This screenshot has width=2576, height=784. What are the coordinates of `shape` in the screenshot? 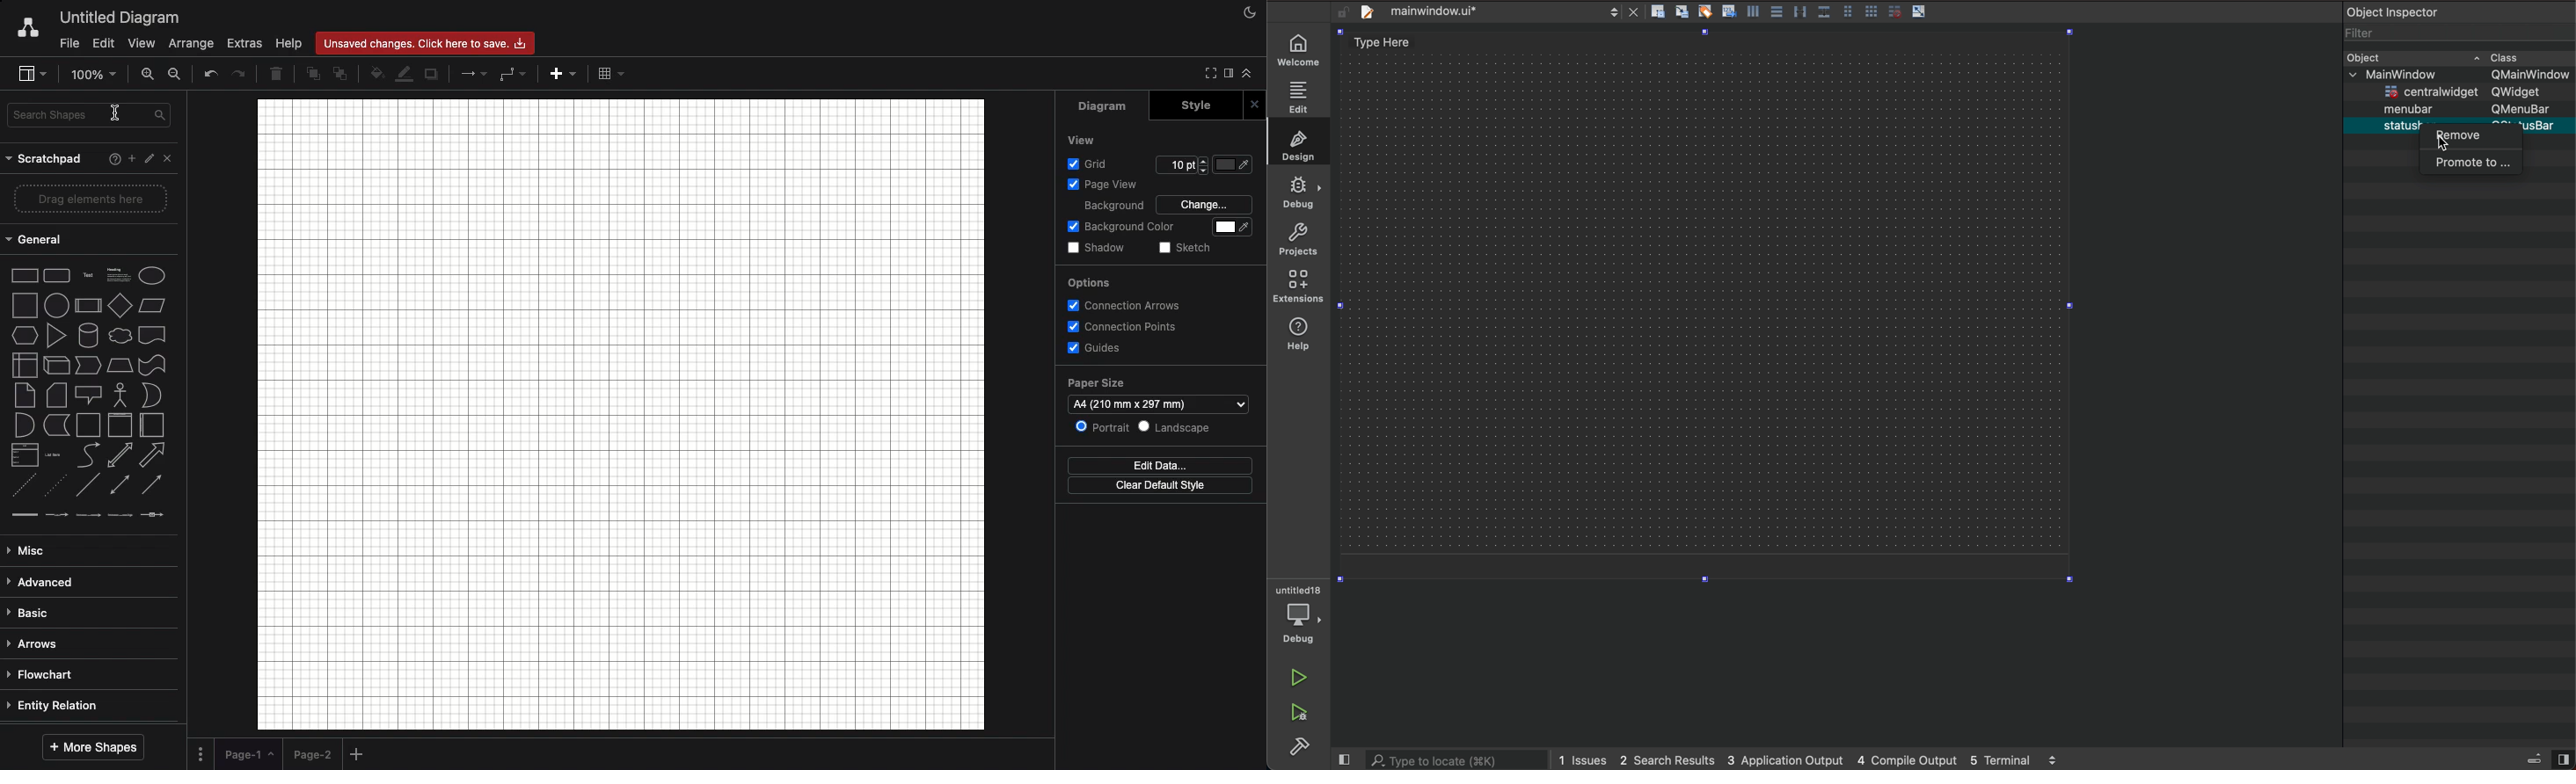 It's located at (89, 366).